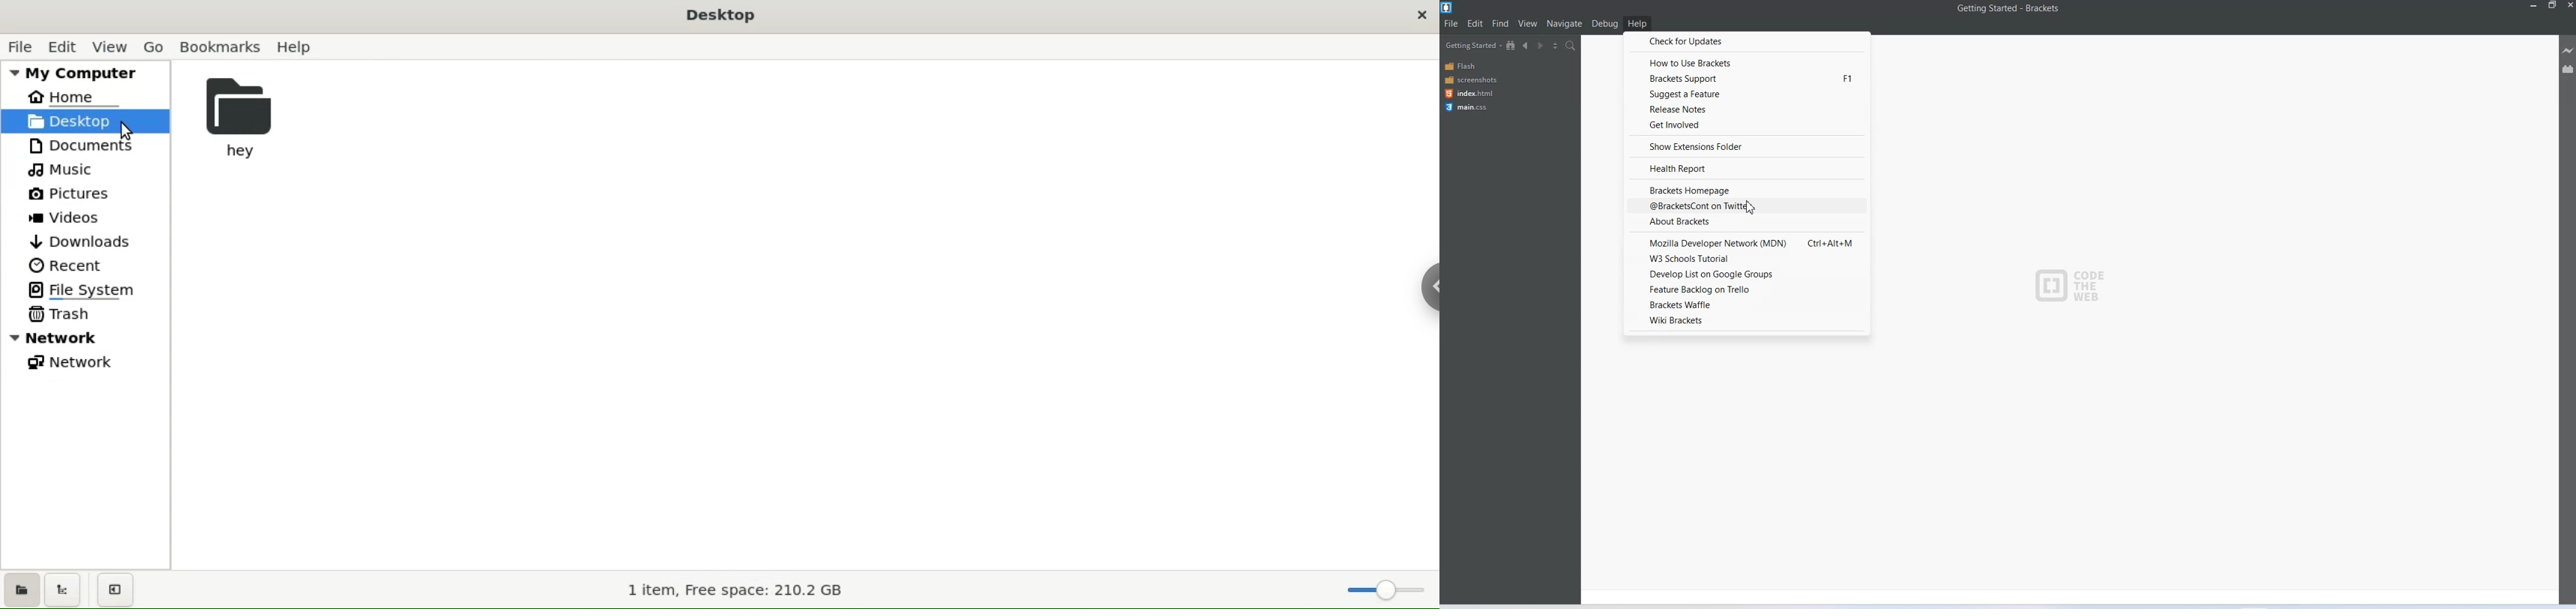 The height and width of the screenshot is (616, 2576). Describe the element at coordinates (1746, 290) in the screenshot. I see `featured backlog on trello` at that location.